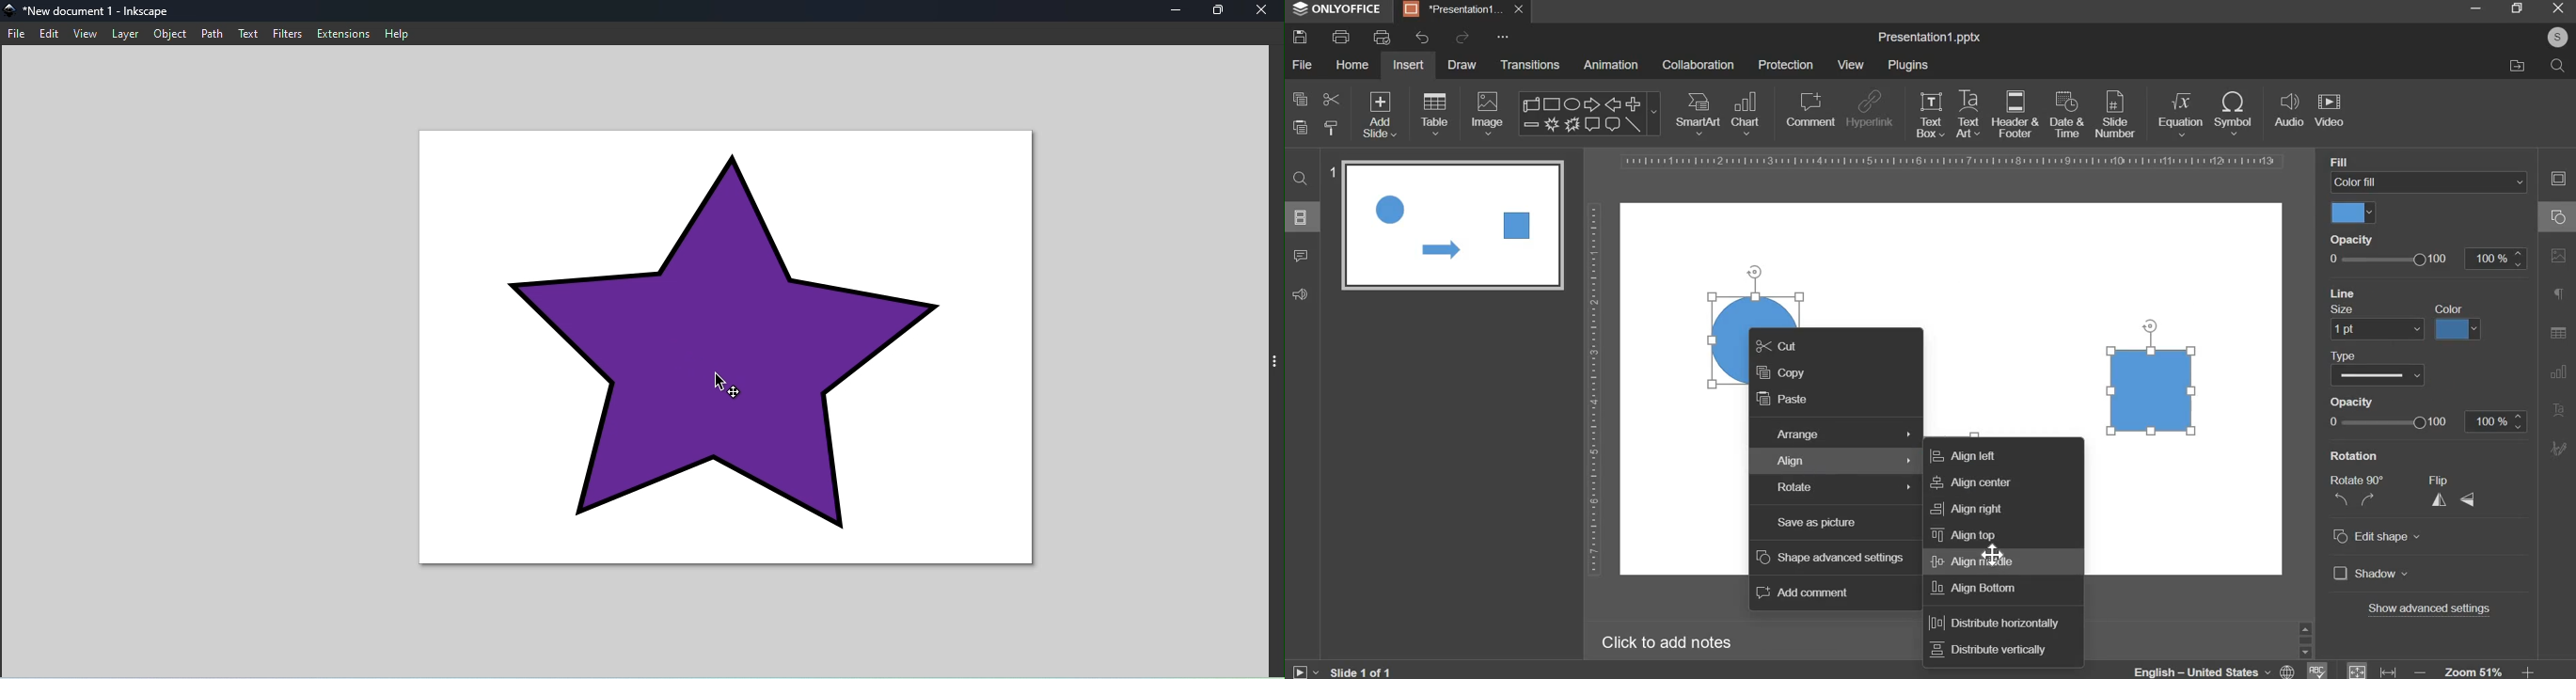  Describe the element at coordinates (1300, 37) in the screenshot. I see `save` at that location.